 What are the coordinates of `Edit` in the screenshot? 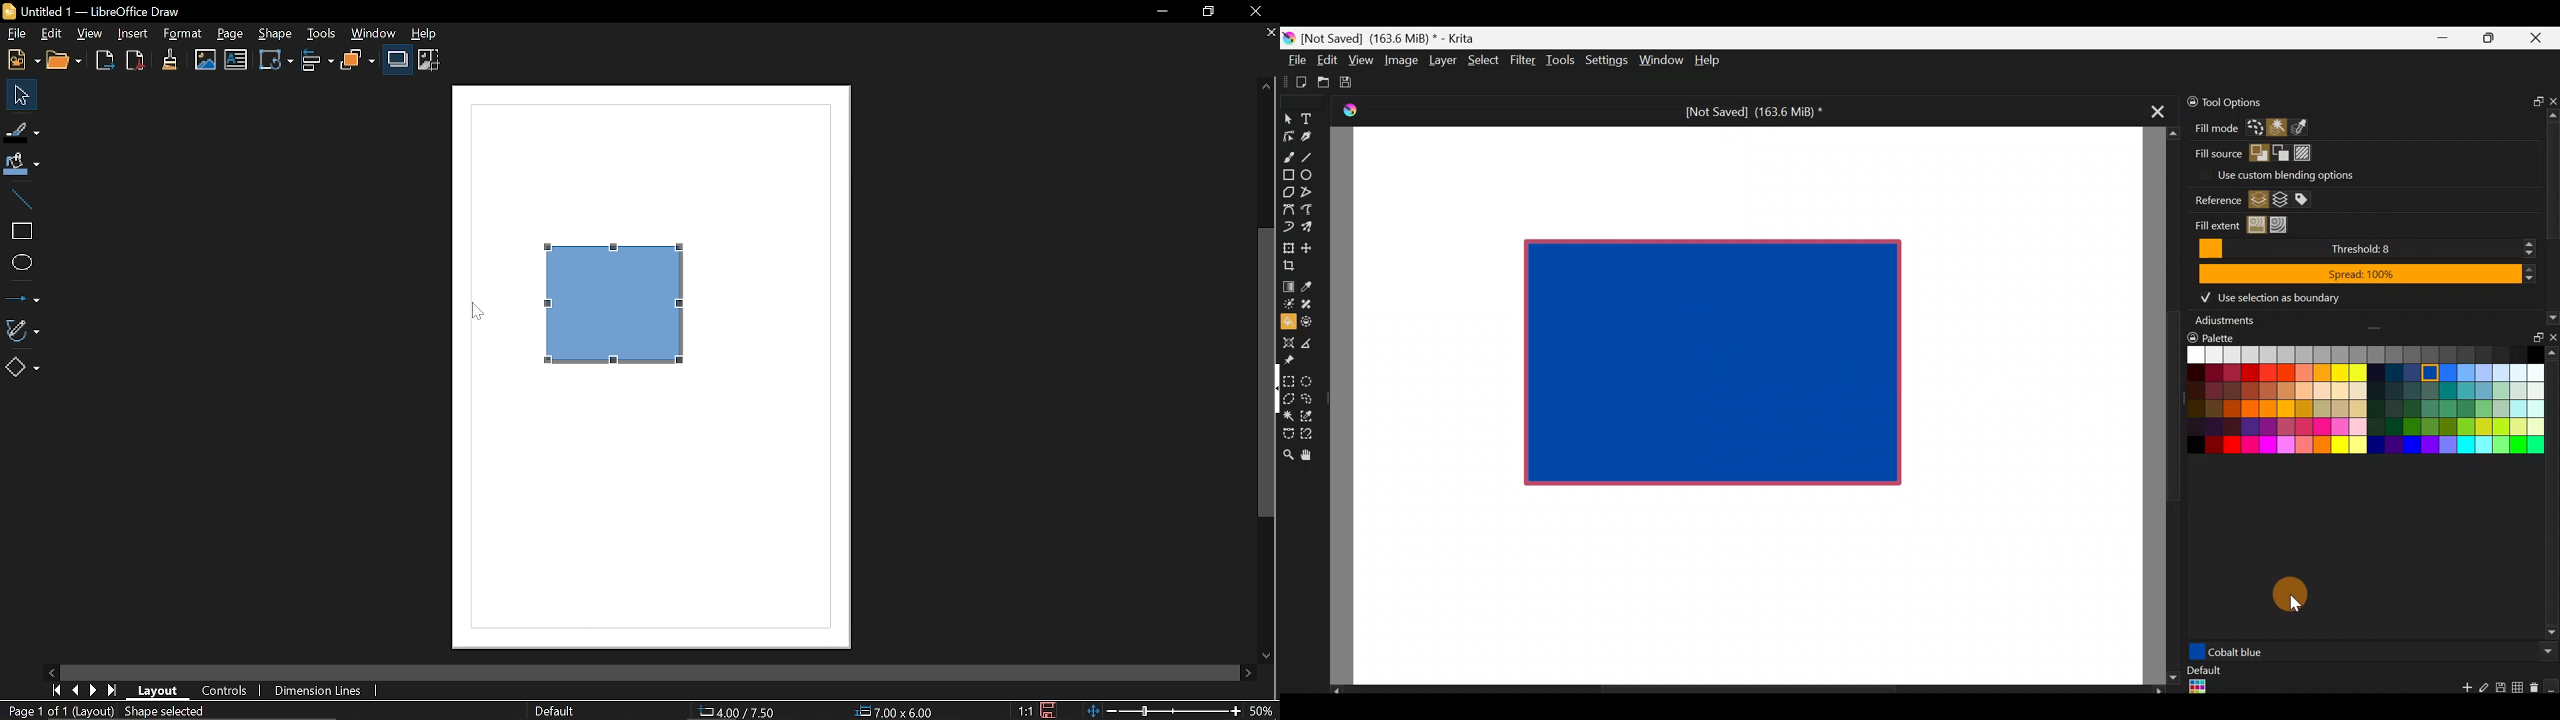 It's located at (51, 35).